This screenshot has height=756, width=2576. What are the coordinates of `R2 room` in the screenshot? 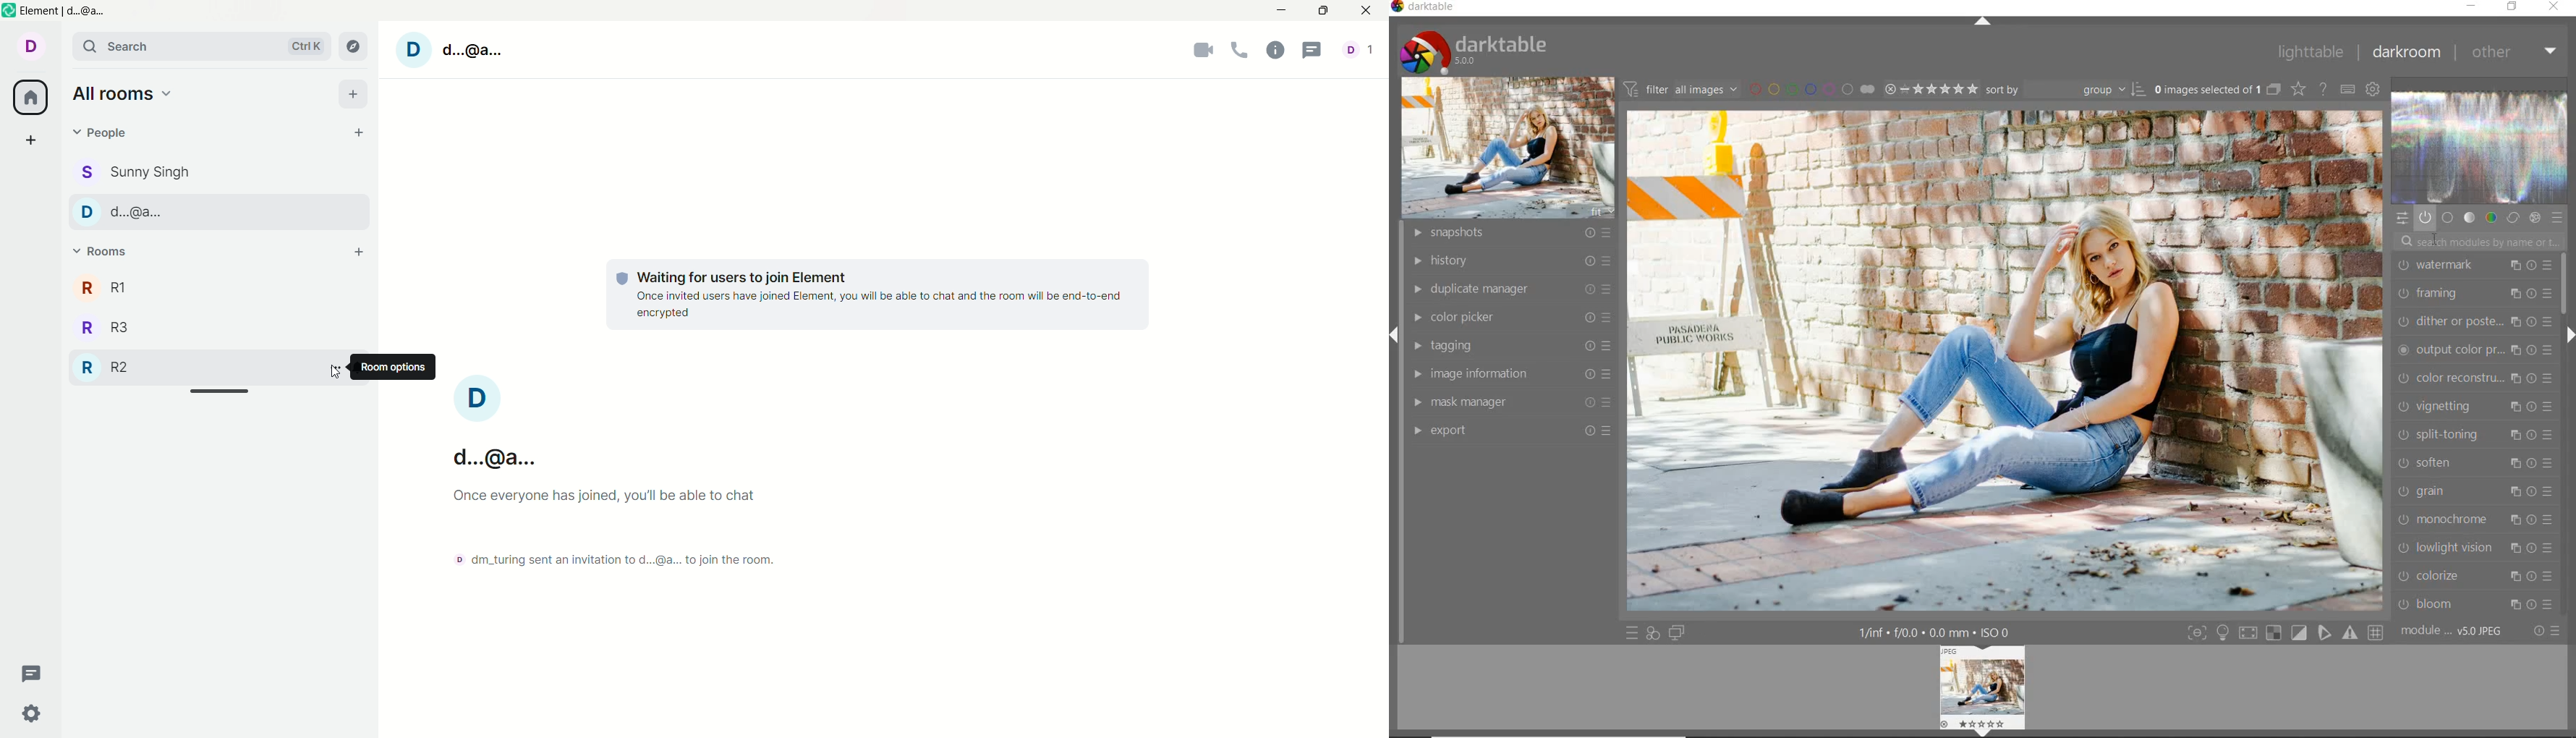 It's located at (105, 370).